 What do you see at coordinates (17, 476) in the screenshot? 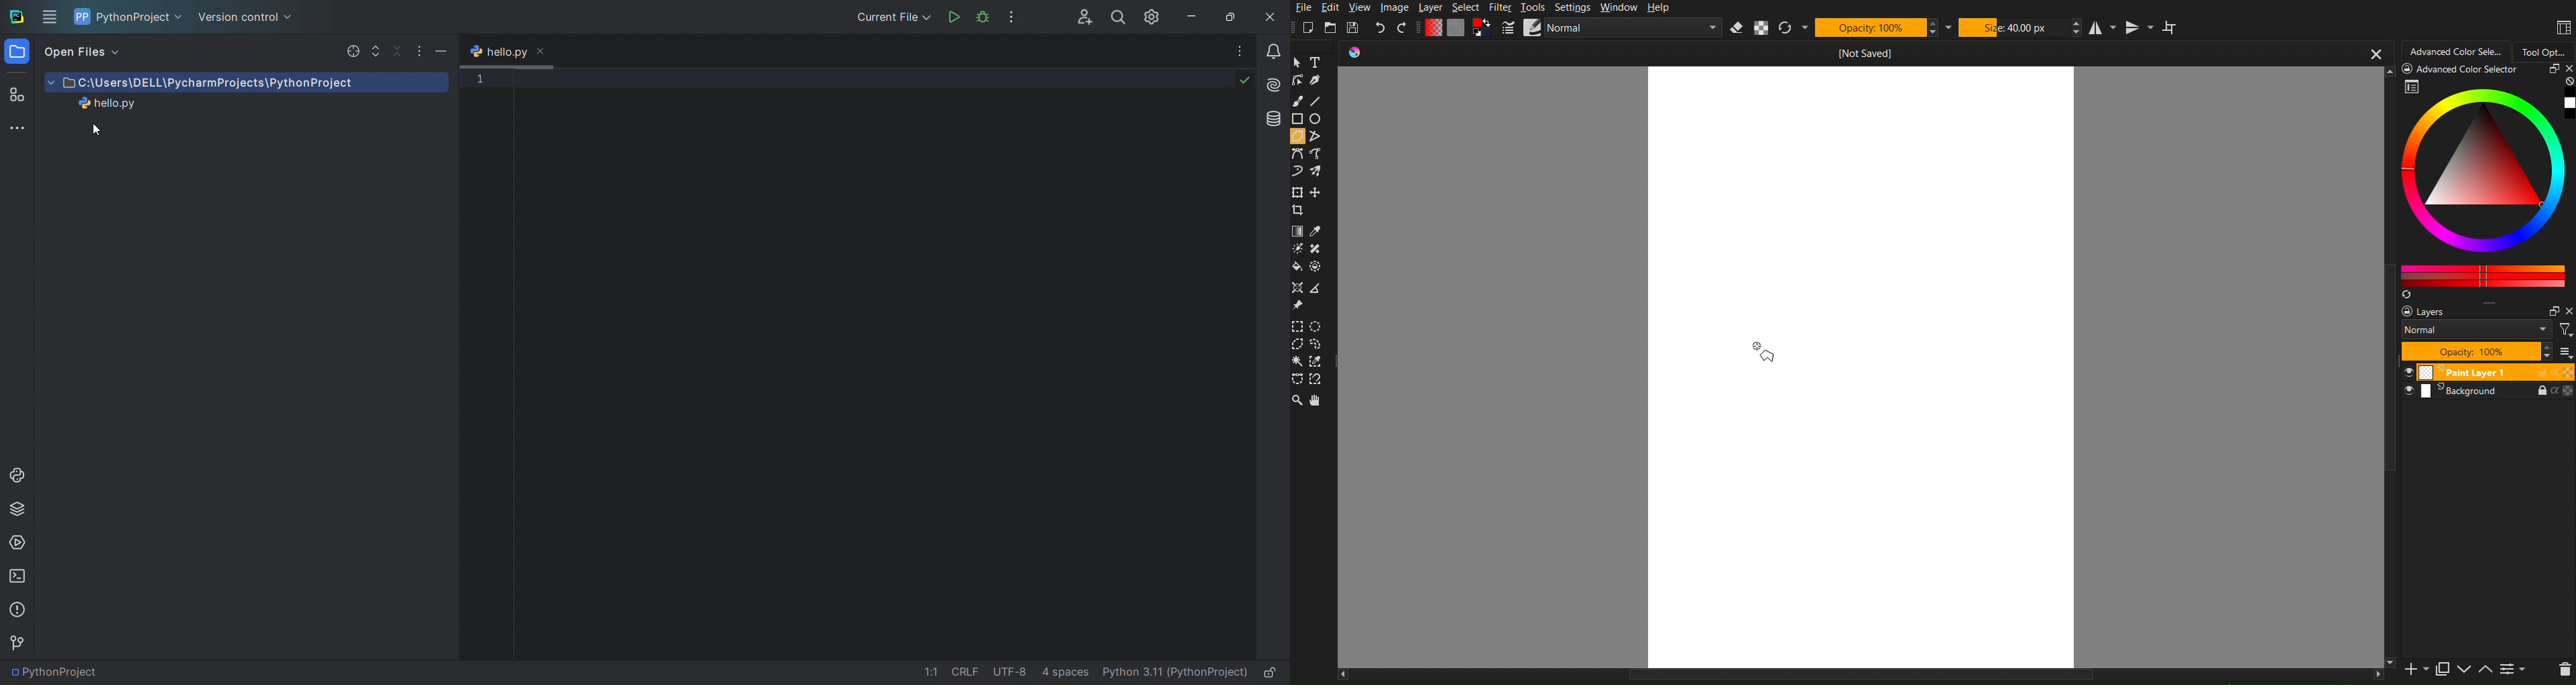
I see `python console` at bounding box center [17, 476].